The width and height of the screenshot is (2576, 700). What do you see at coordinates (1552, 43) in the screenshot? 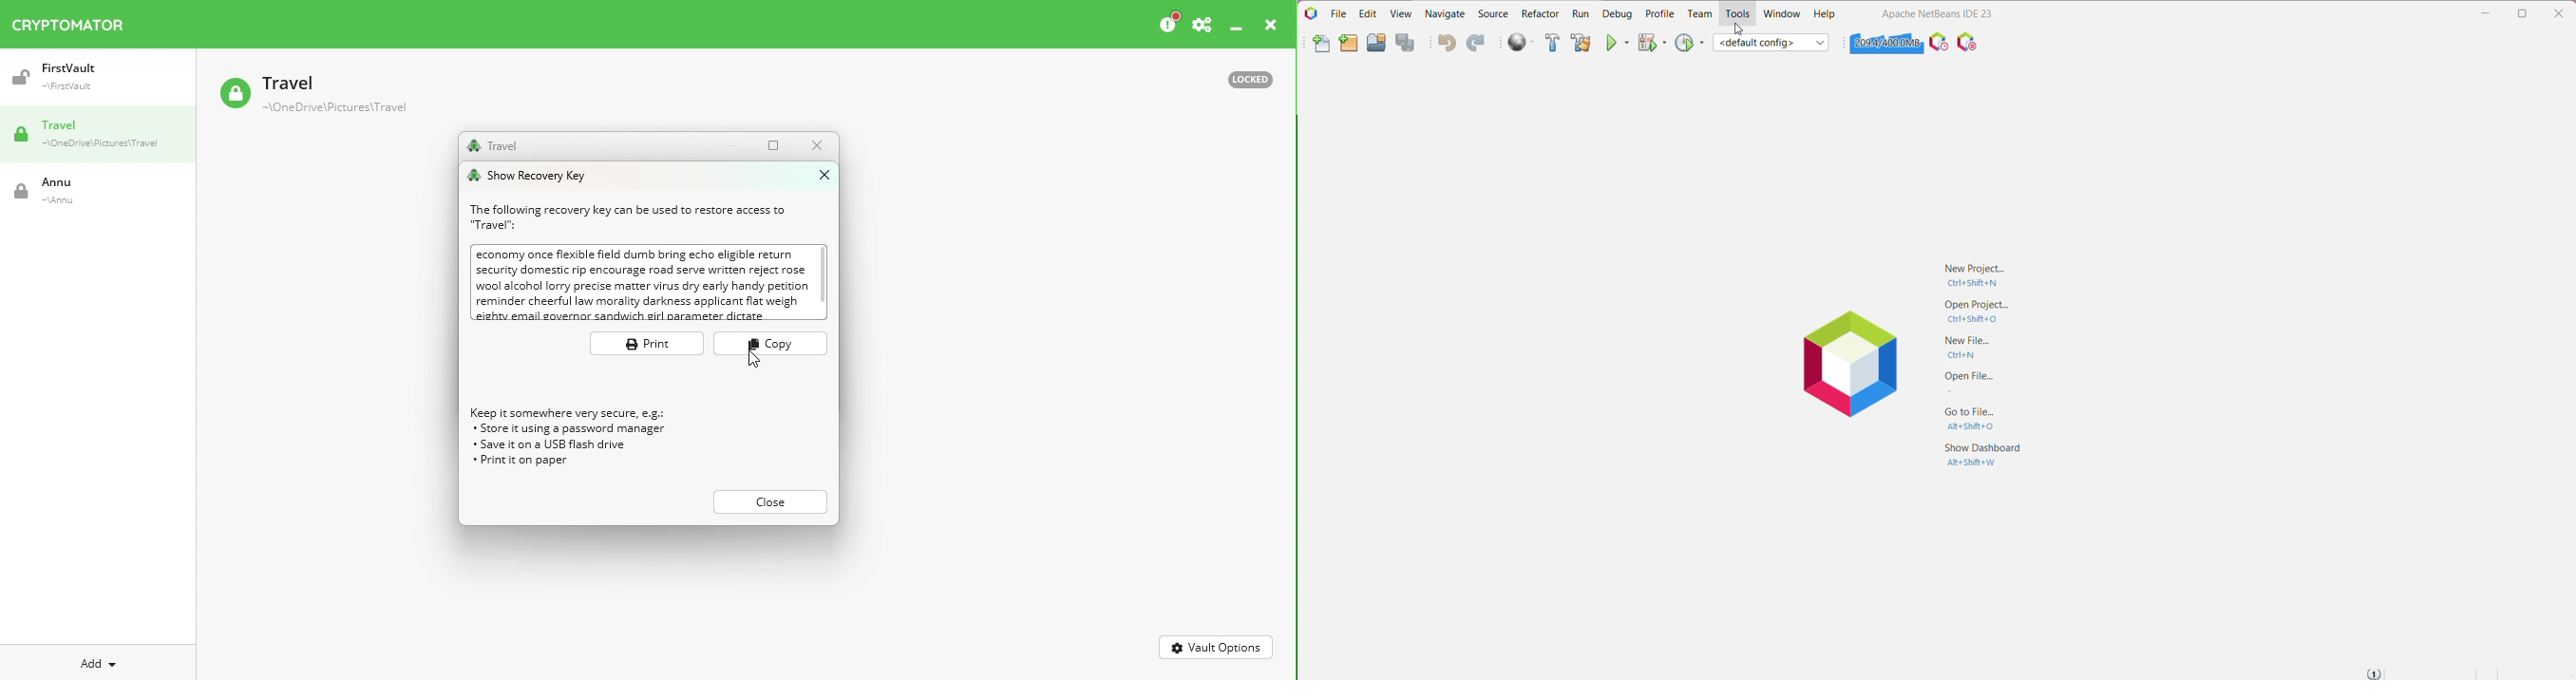
I see `Build Project` at bounding box center [1552, 43].